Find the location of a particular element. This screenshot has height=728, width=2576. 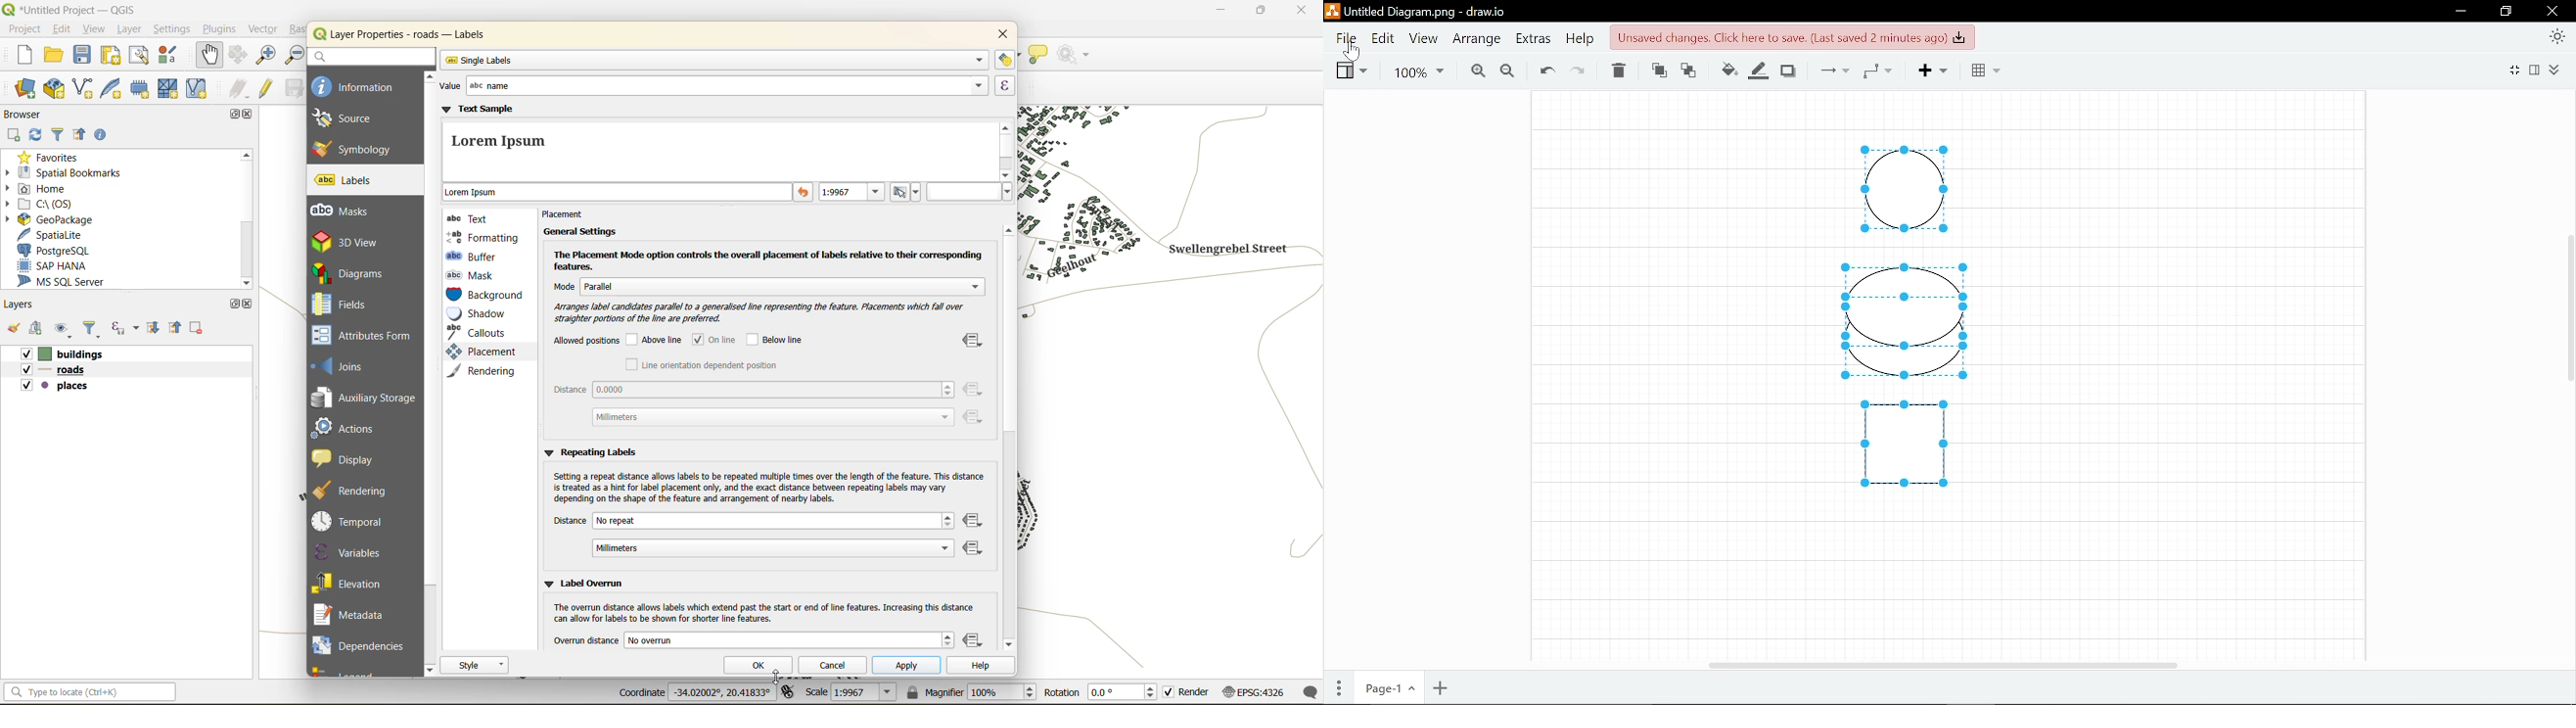

full screen is located at coordinates (2515, 69).